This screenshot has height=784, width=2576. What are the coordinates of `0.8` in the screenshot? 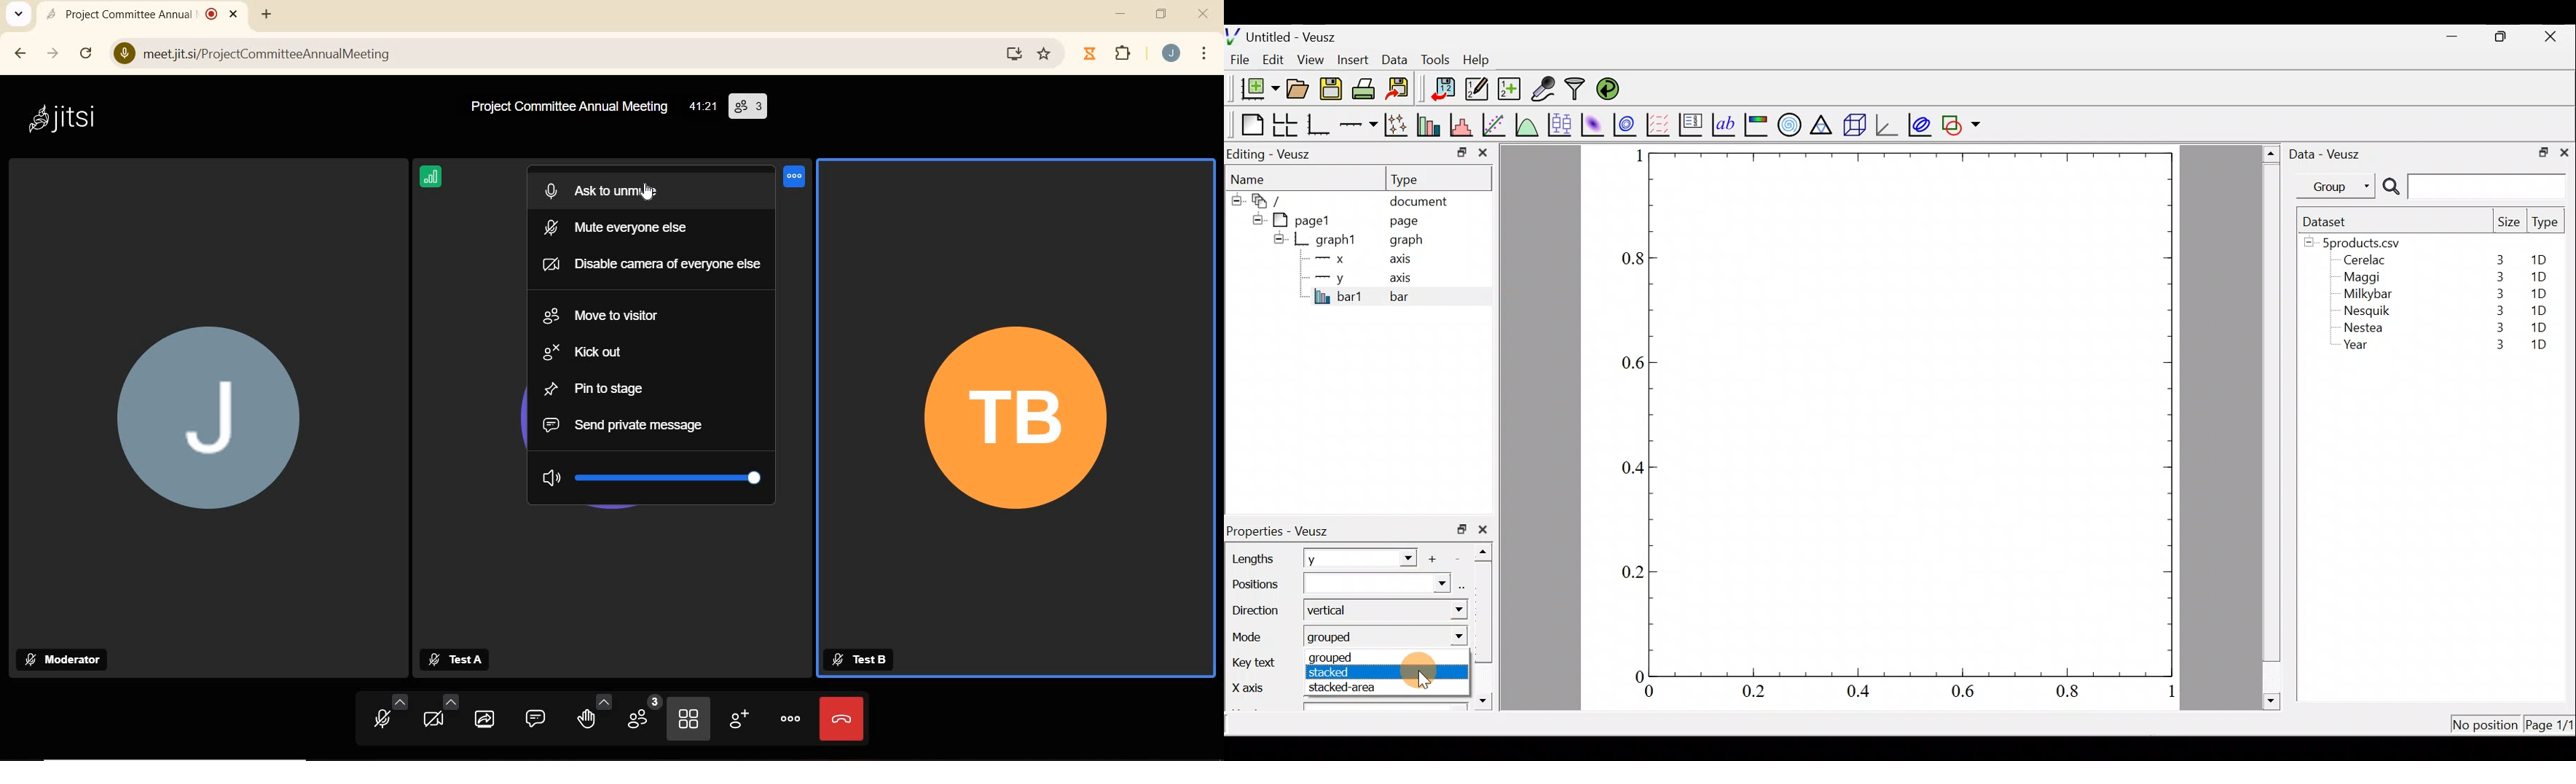 It's located at (1630, 259).